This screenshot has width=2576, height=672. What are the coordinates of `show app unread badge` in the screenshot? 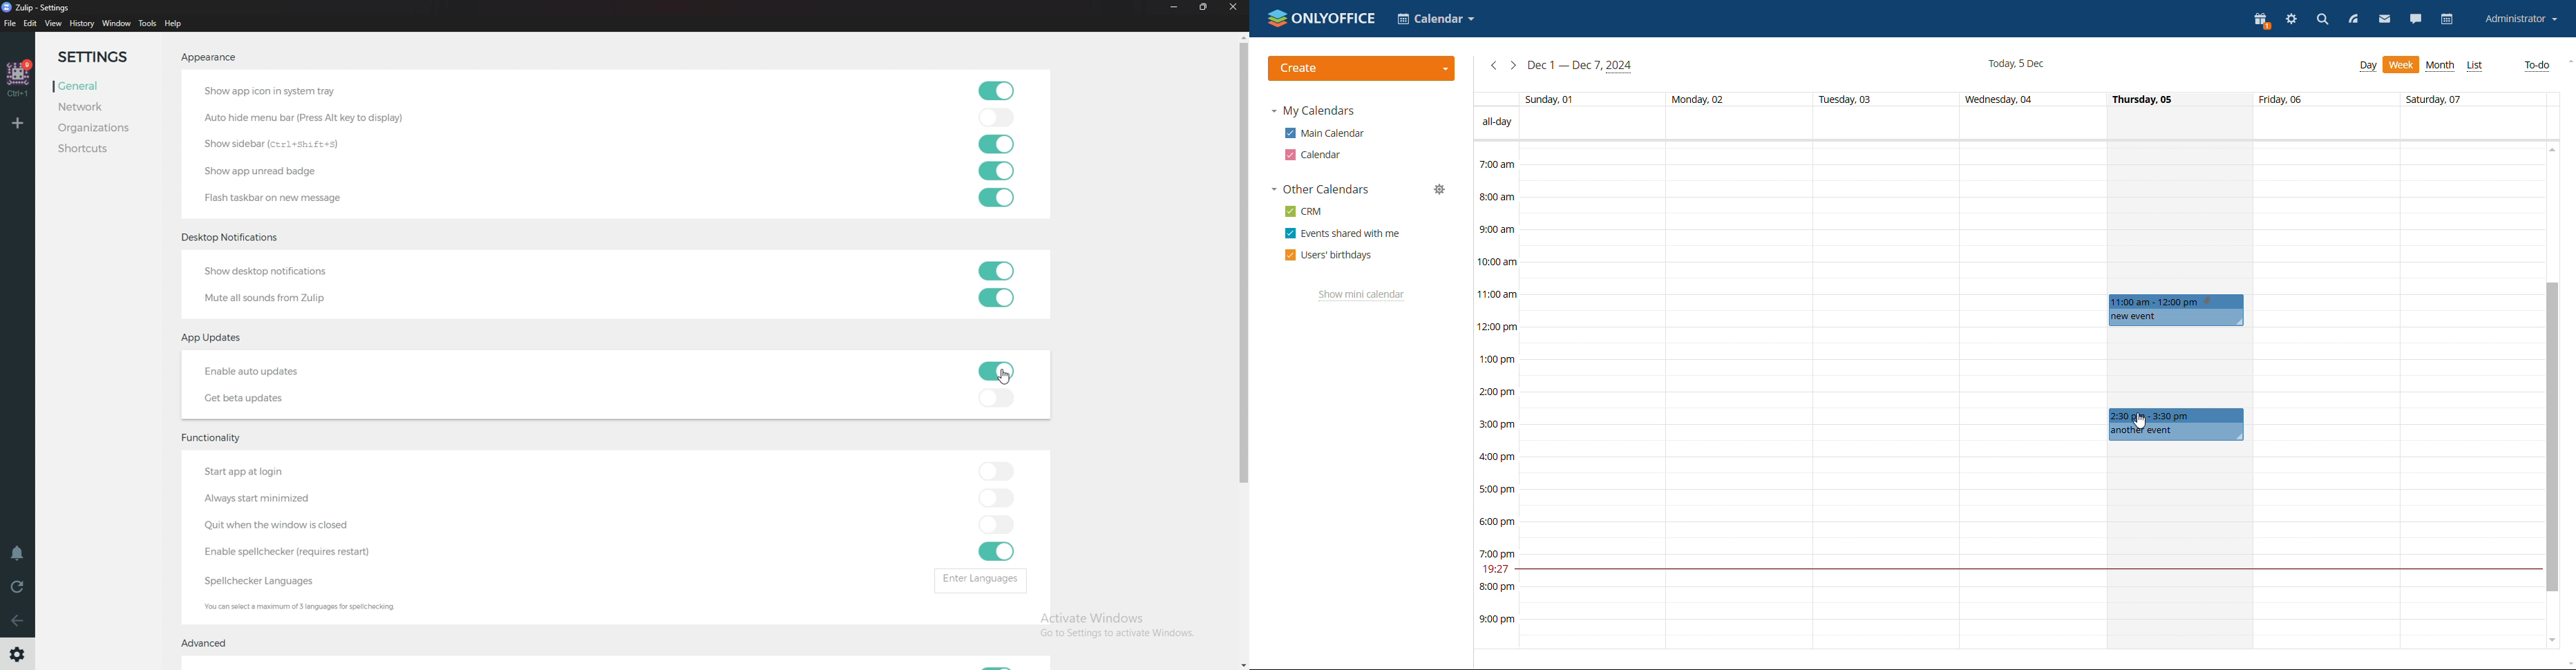 It's located at (269, 171).